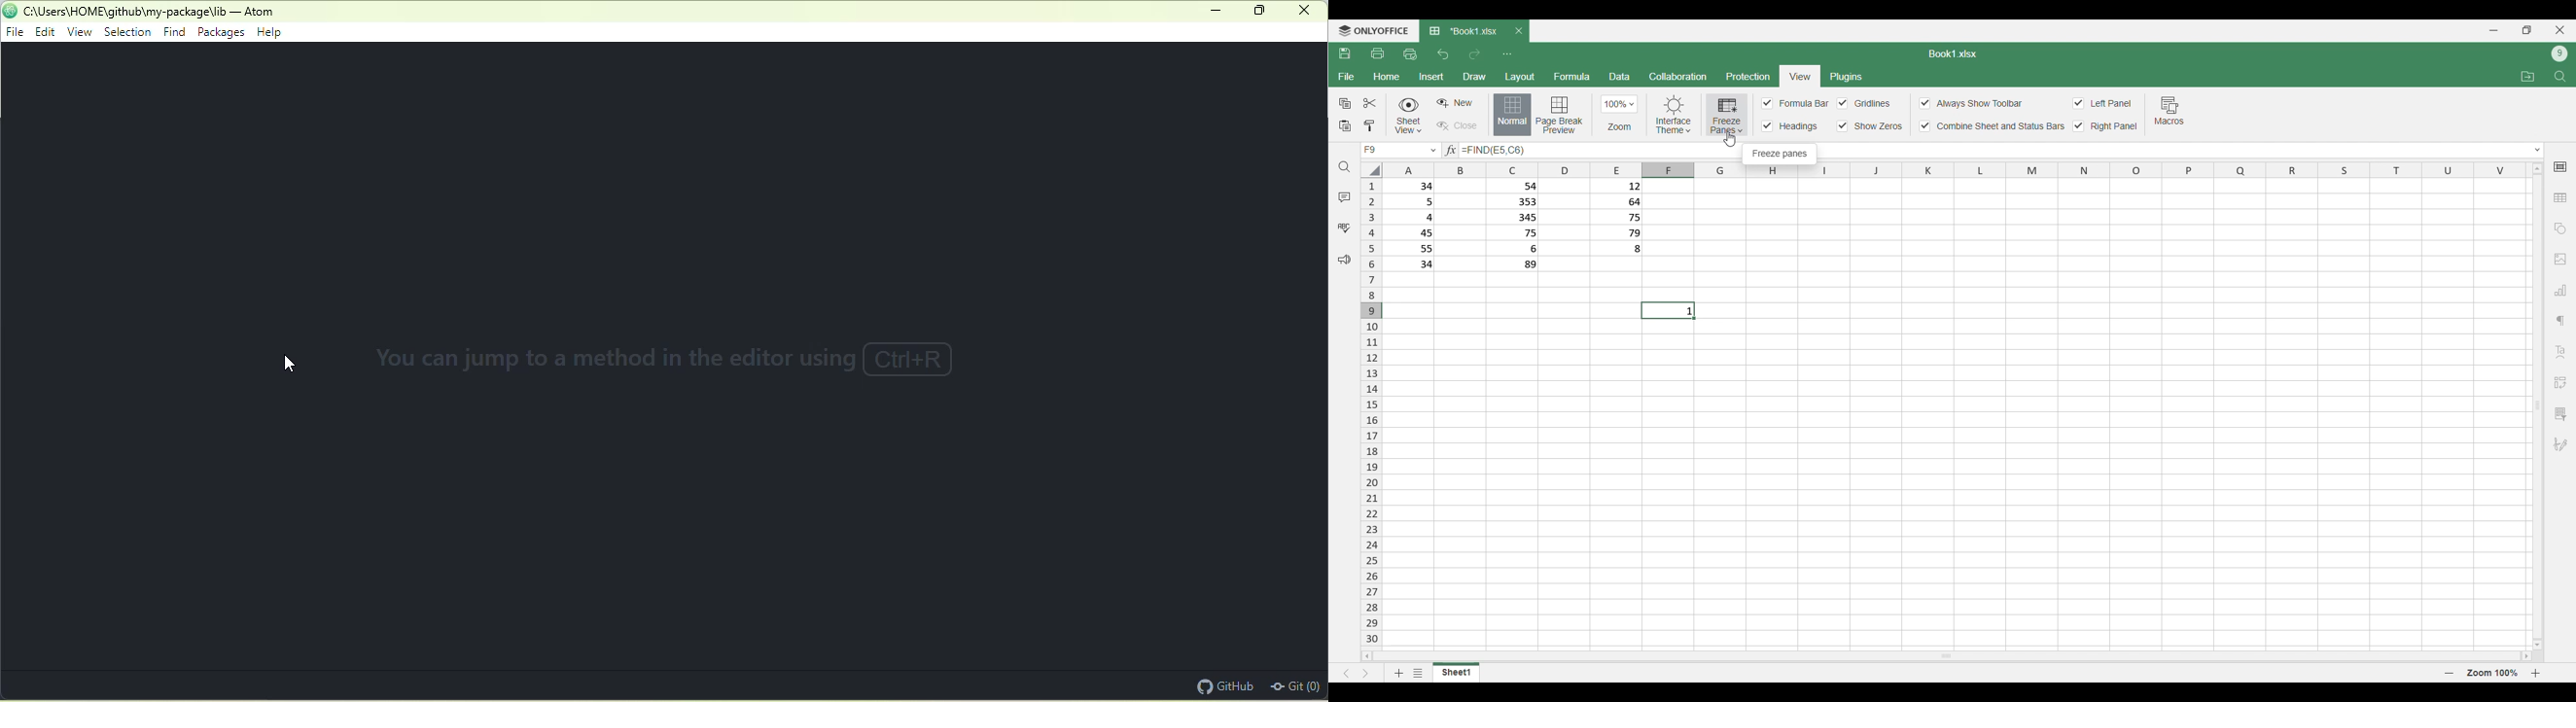 The width and height of the screenshot is (2576, 728). I want to click on Customize quick access, so click(1507, 55).